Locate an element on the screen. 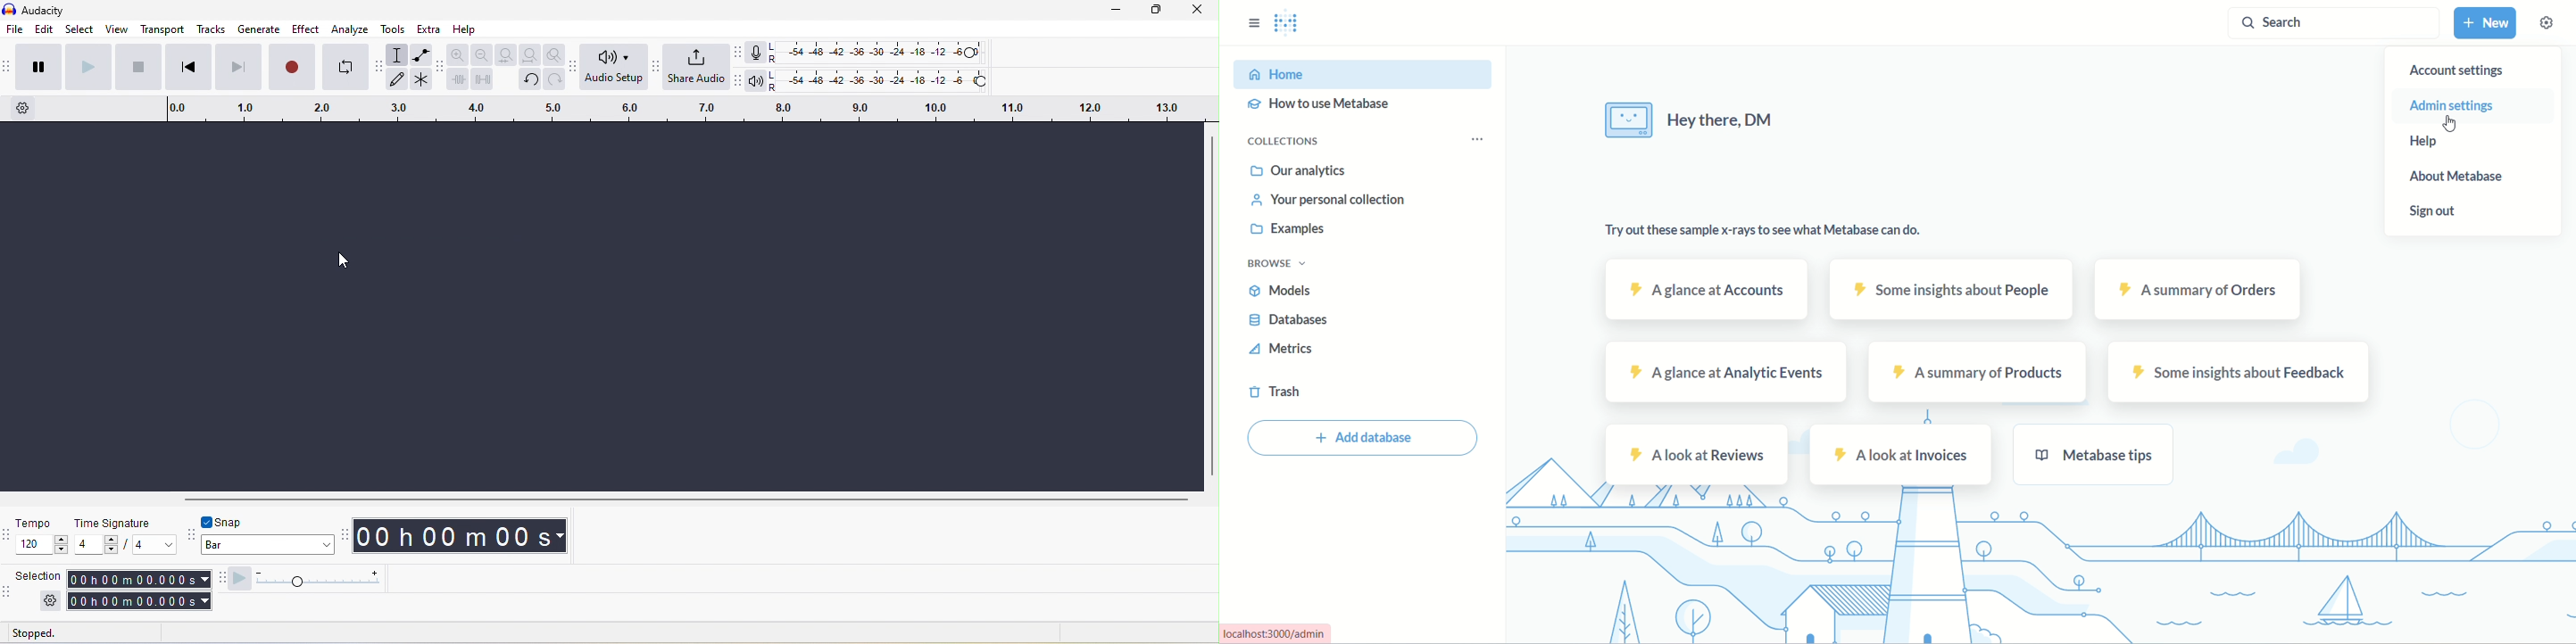  status: stopped is located at coordinates (33, 635).